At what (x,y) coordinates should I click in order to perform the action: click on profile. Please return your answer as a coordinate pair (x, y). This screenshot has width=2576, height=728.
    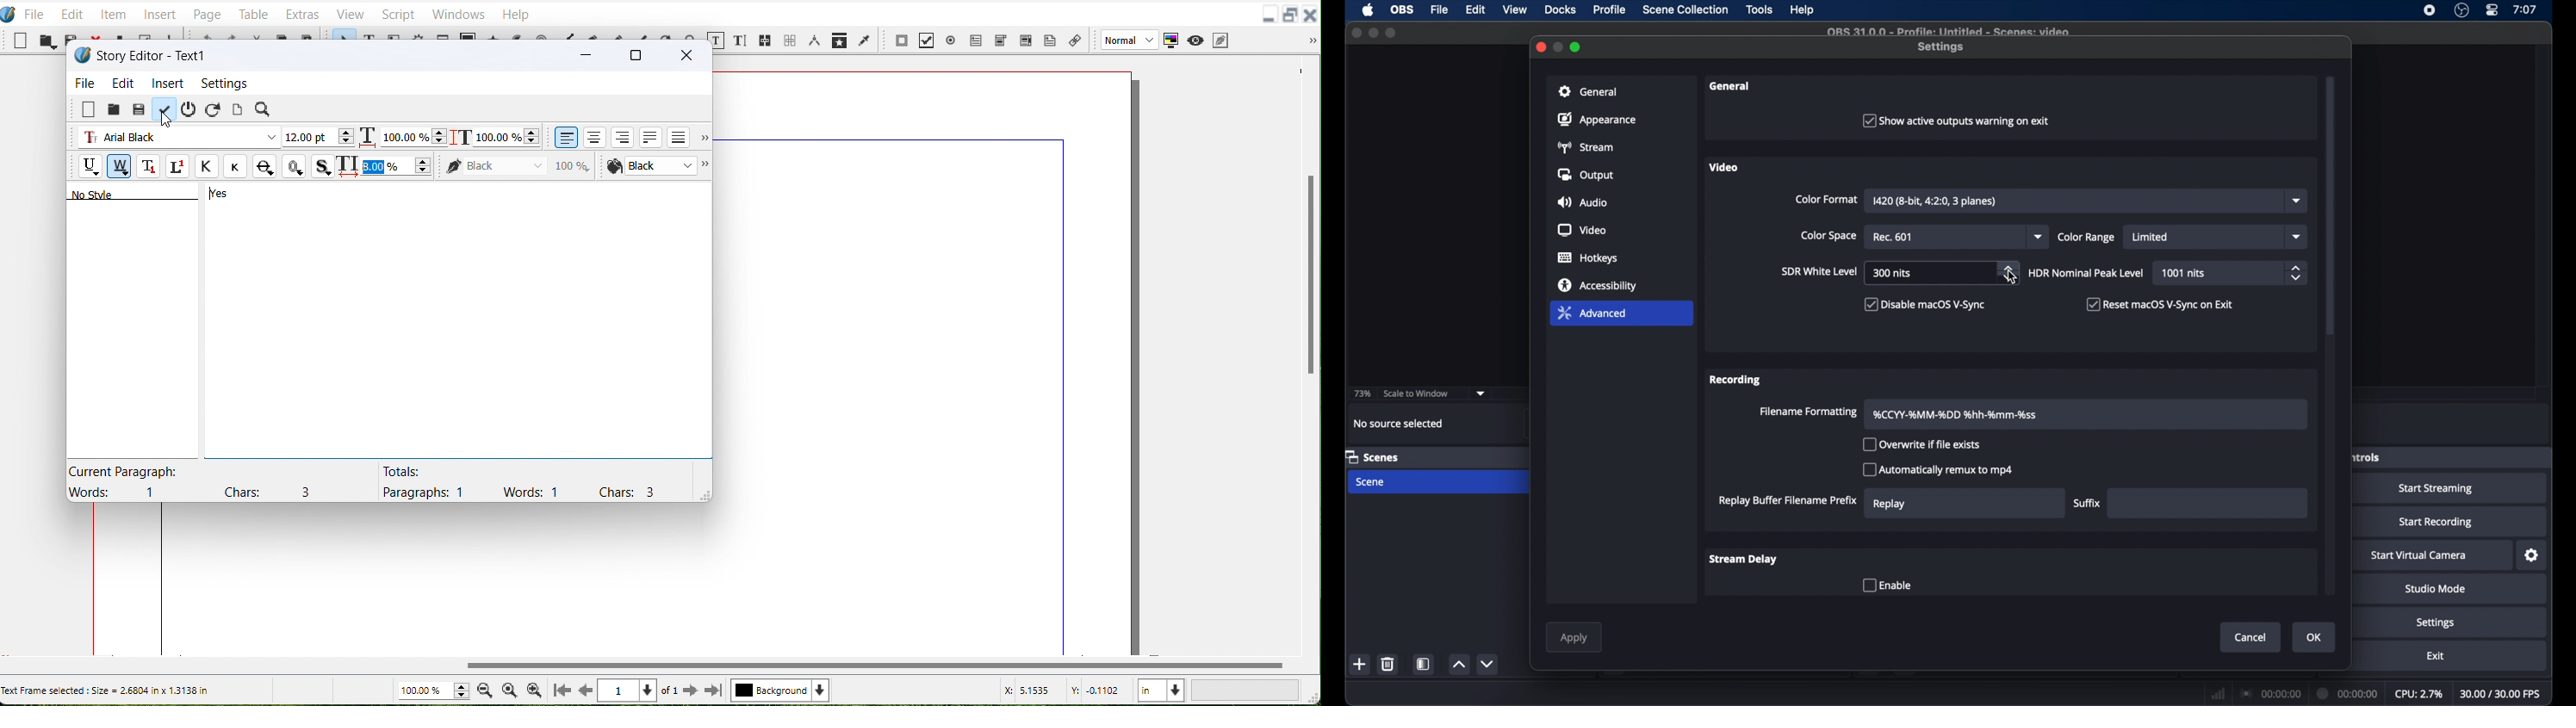
    Looking at the image, I should click on (1611, 10).